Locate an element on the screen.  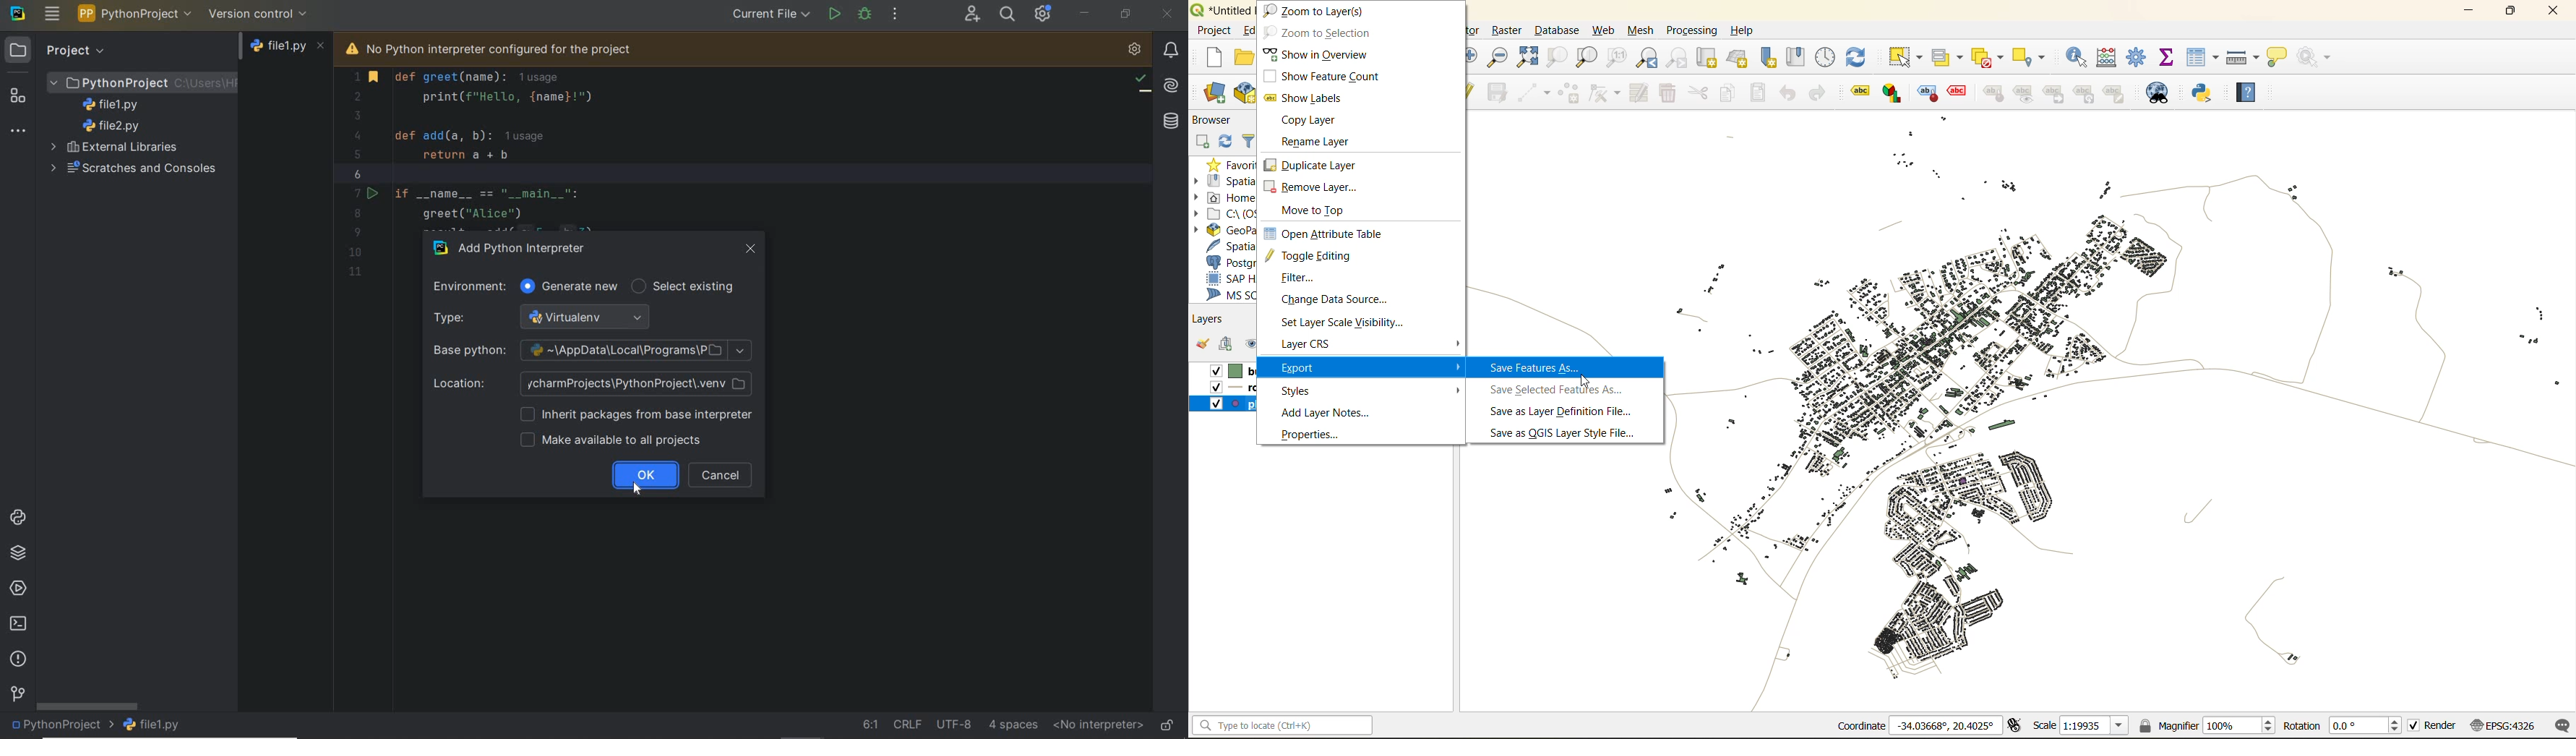
database is located at coordinates (1166, 122).